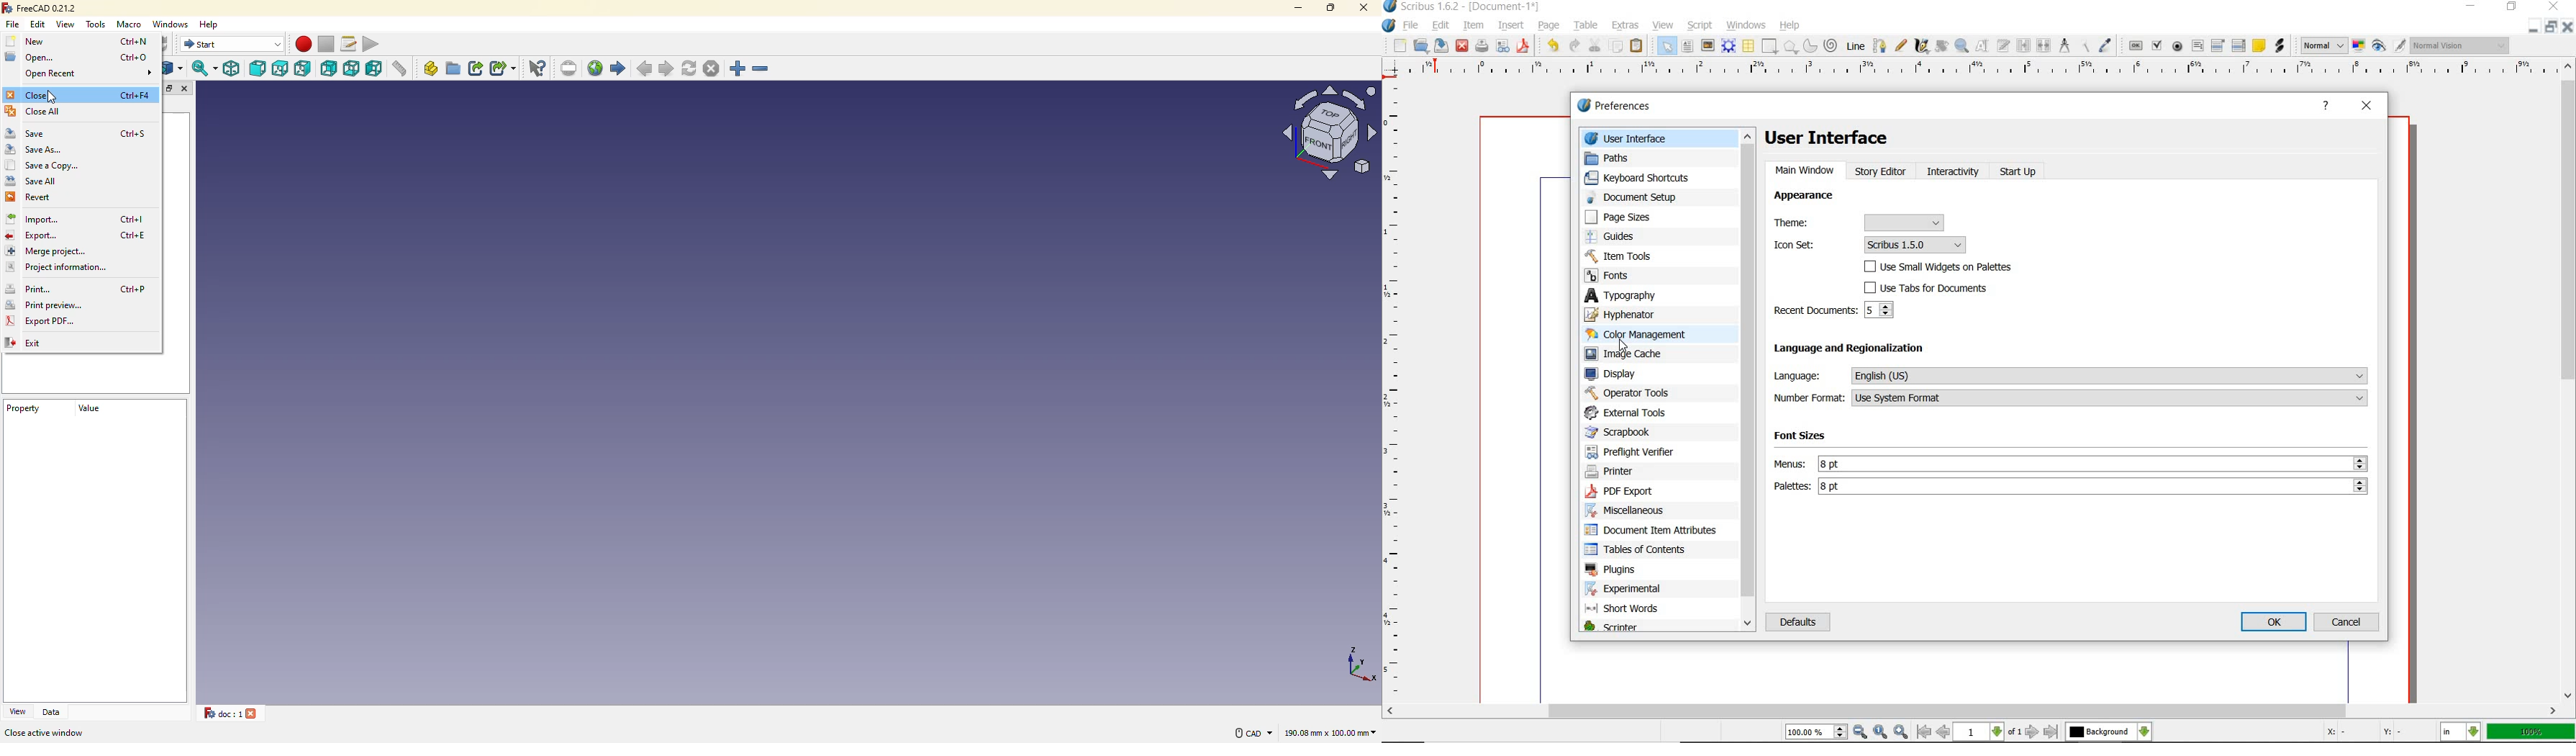  What do you see at coordinates (1653, 570) in the screenshot?
I see `plugins` at bounding box center [1653, 570].